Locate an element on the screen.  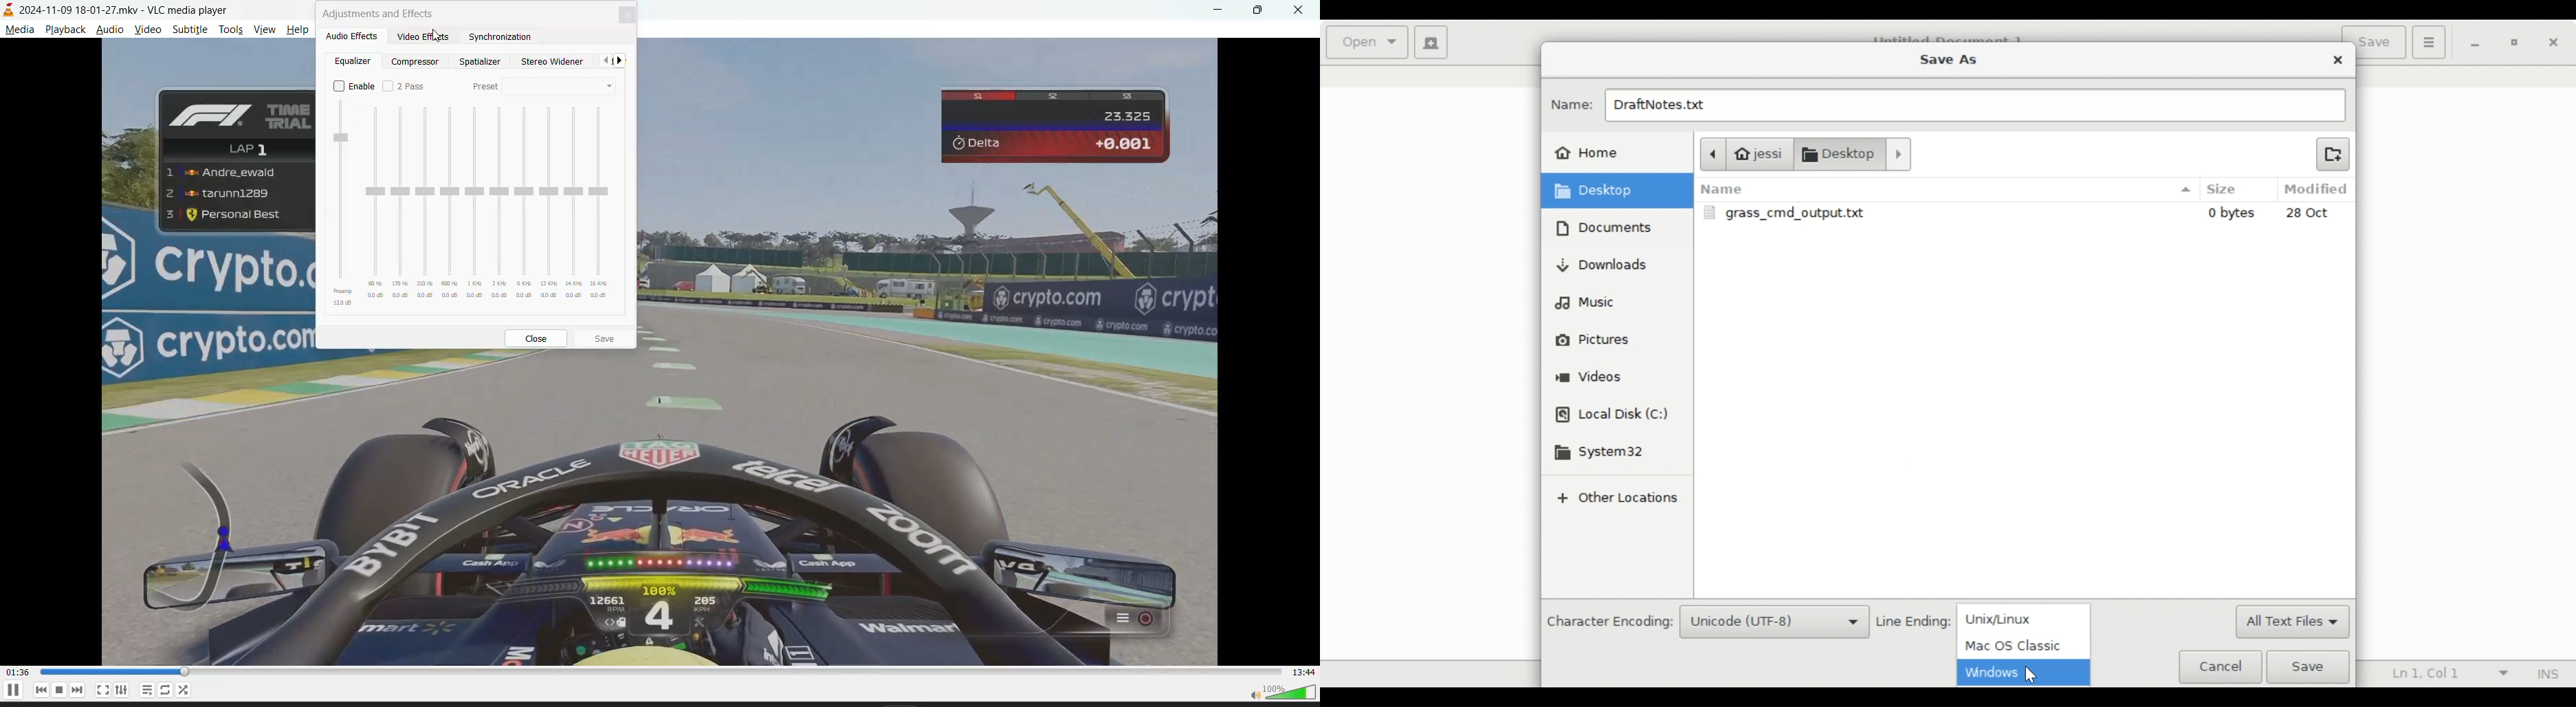
Create new Folder is located at coordinates (2332, 153).